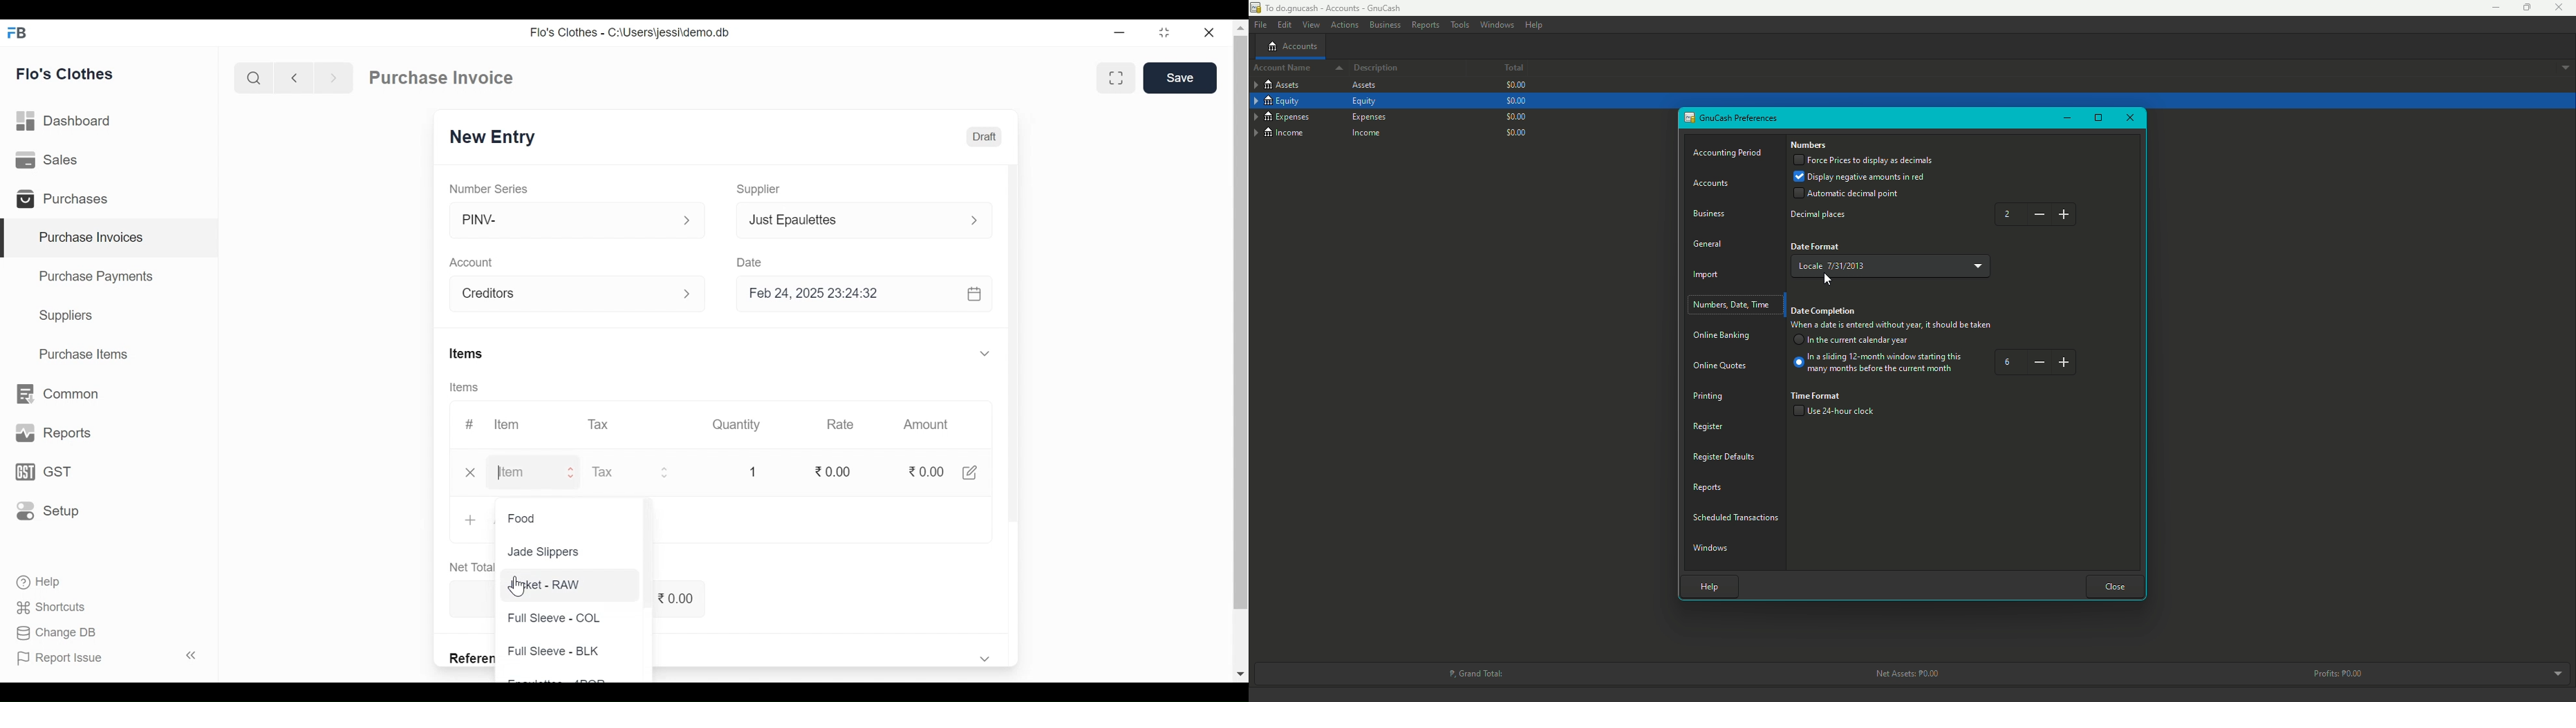  I want to click on Purchase Invoices, so click(111, 238).